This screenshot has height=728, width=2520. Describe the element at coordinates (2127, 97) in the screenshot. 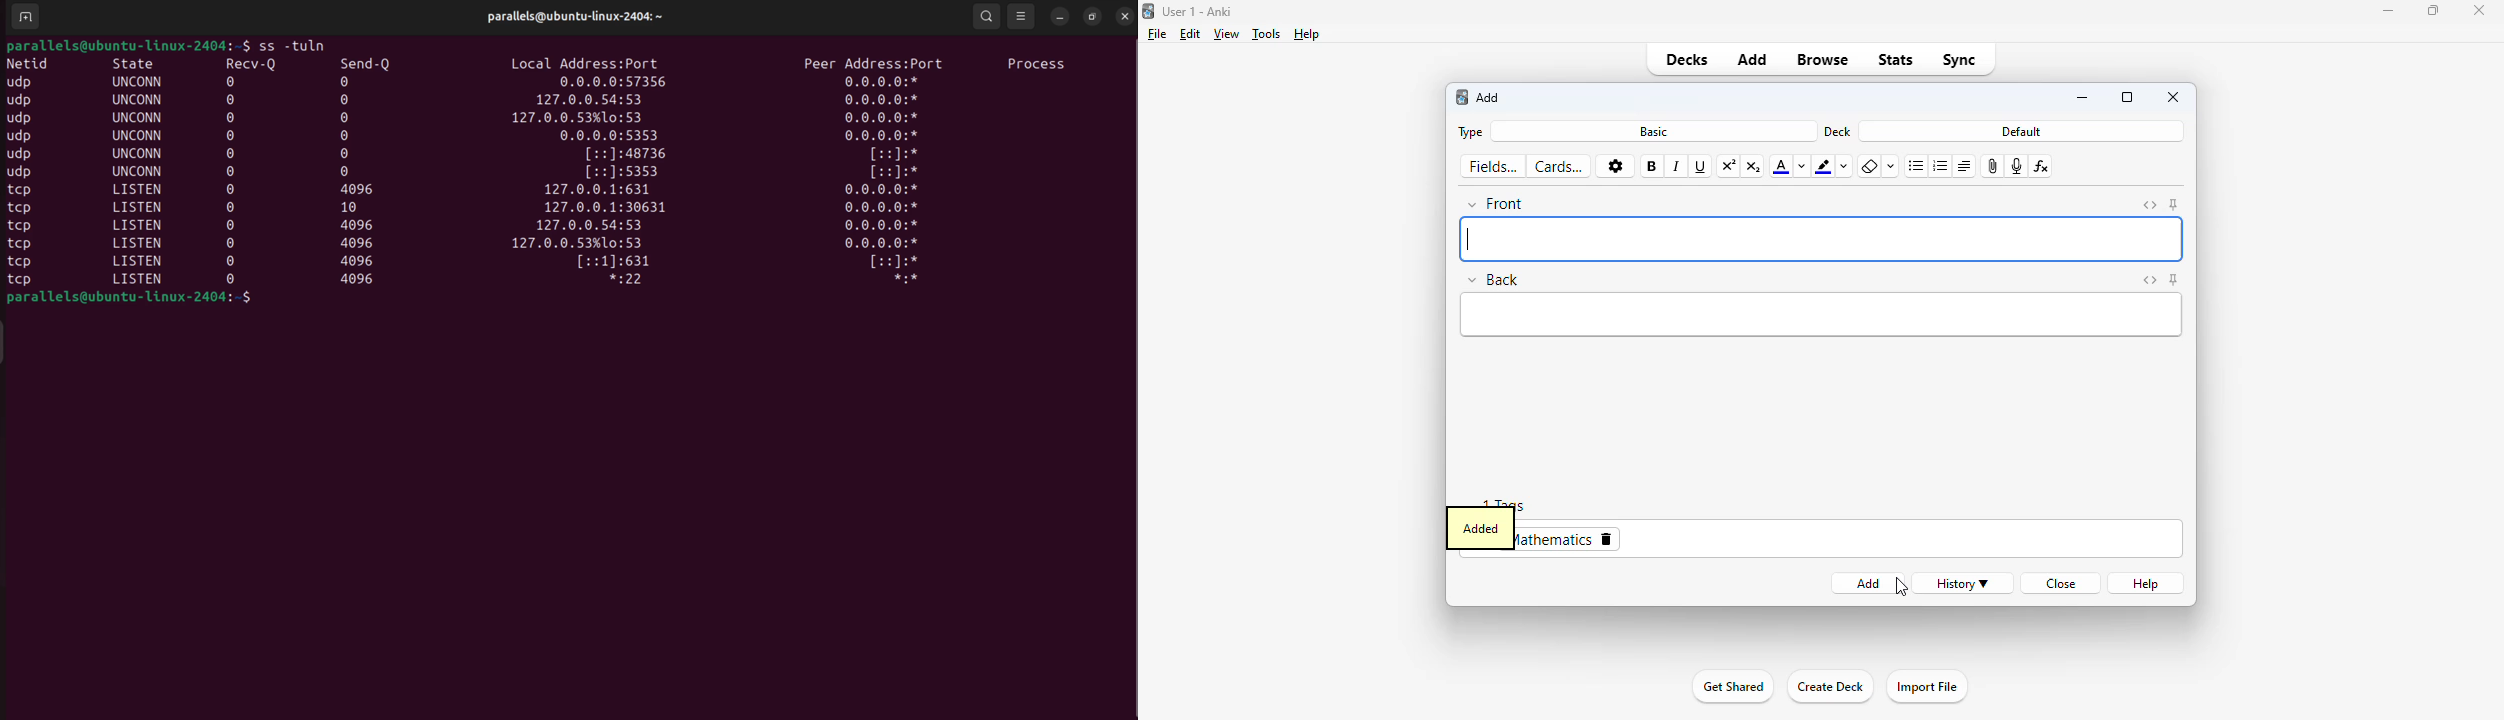

I see `maximize` at that location.